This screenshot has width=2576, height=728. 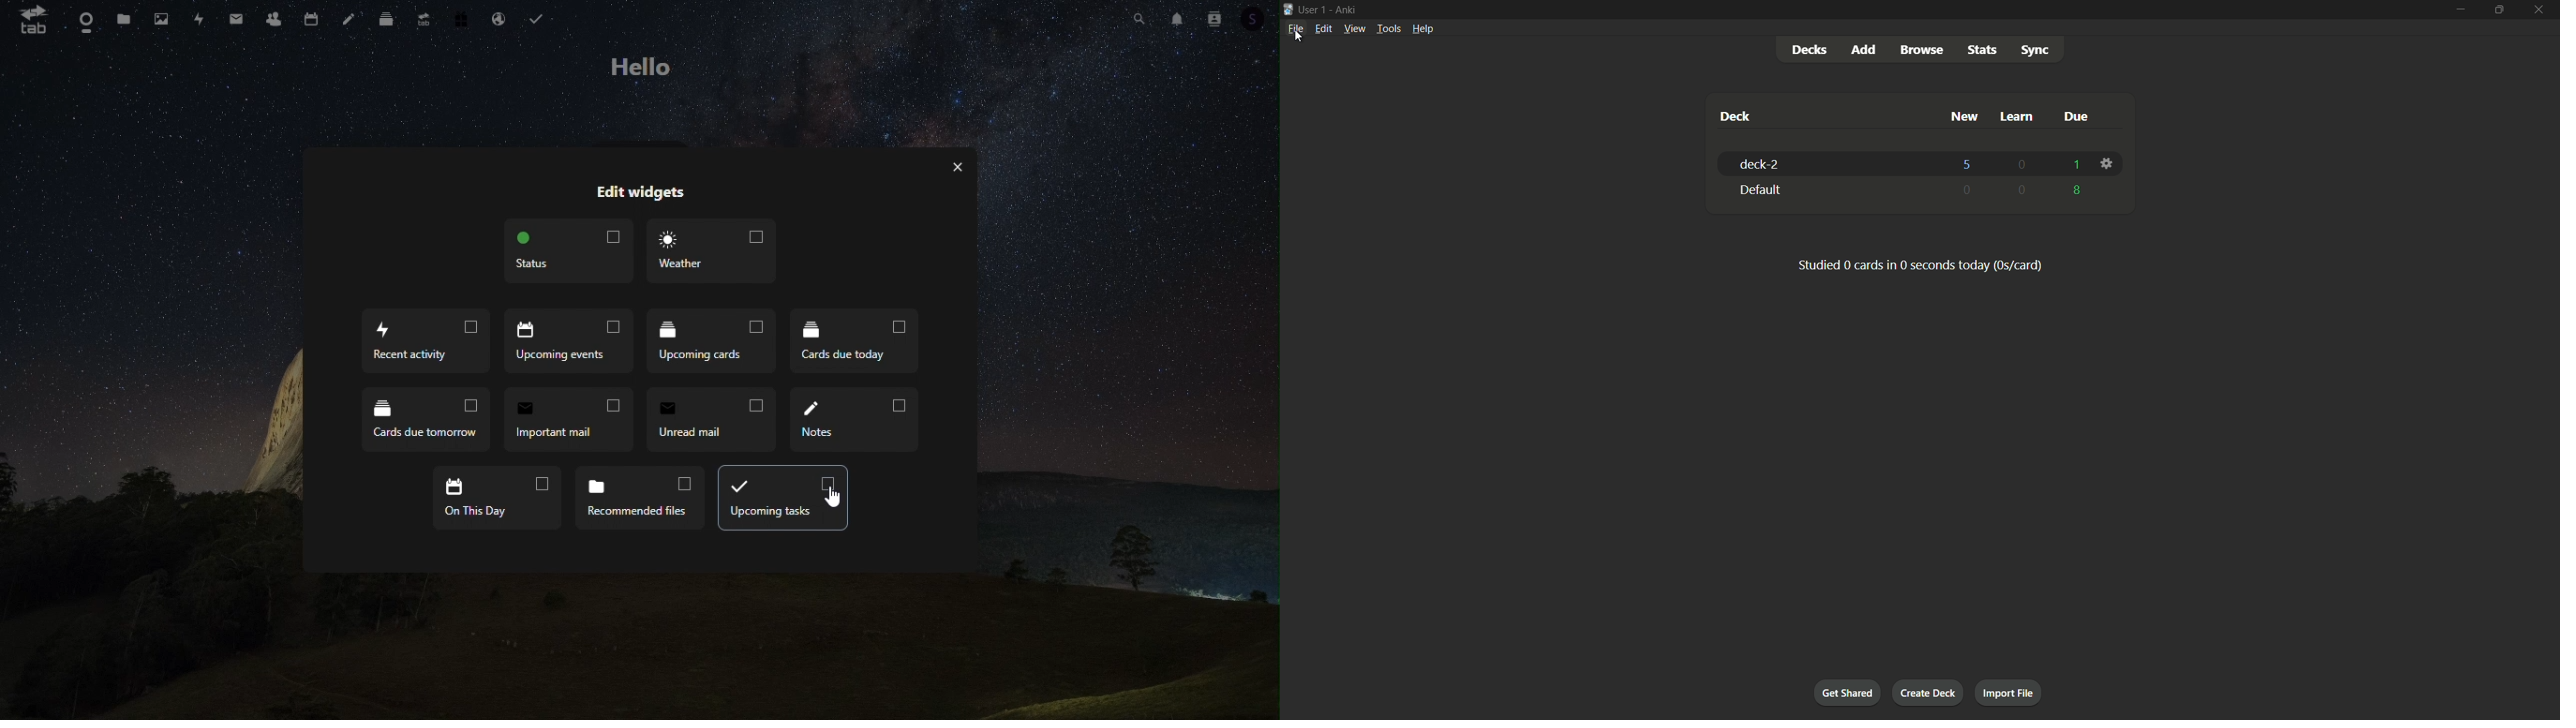 I want to click on unread mail, so click(x=714, y=418).